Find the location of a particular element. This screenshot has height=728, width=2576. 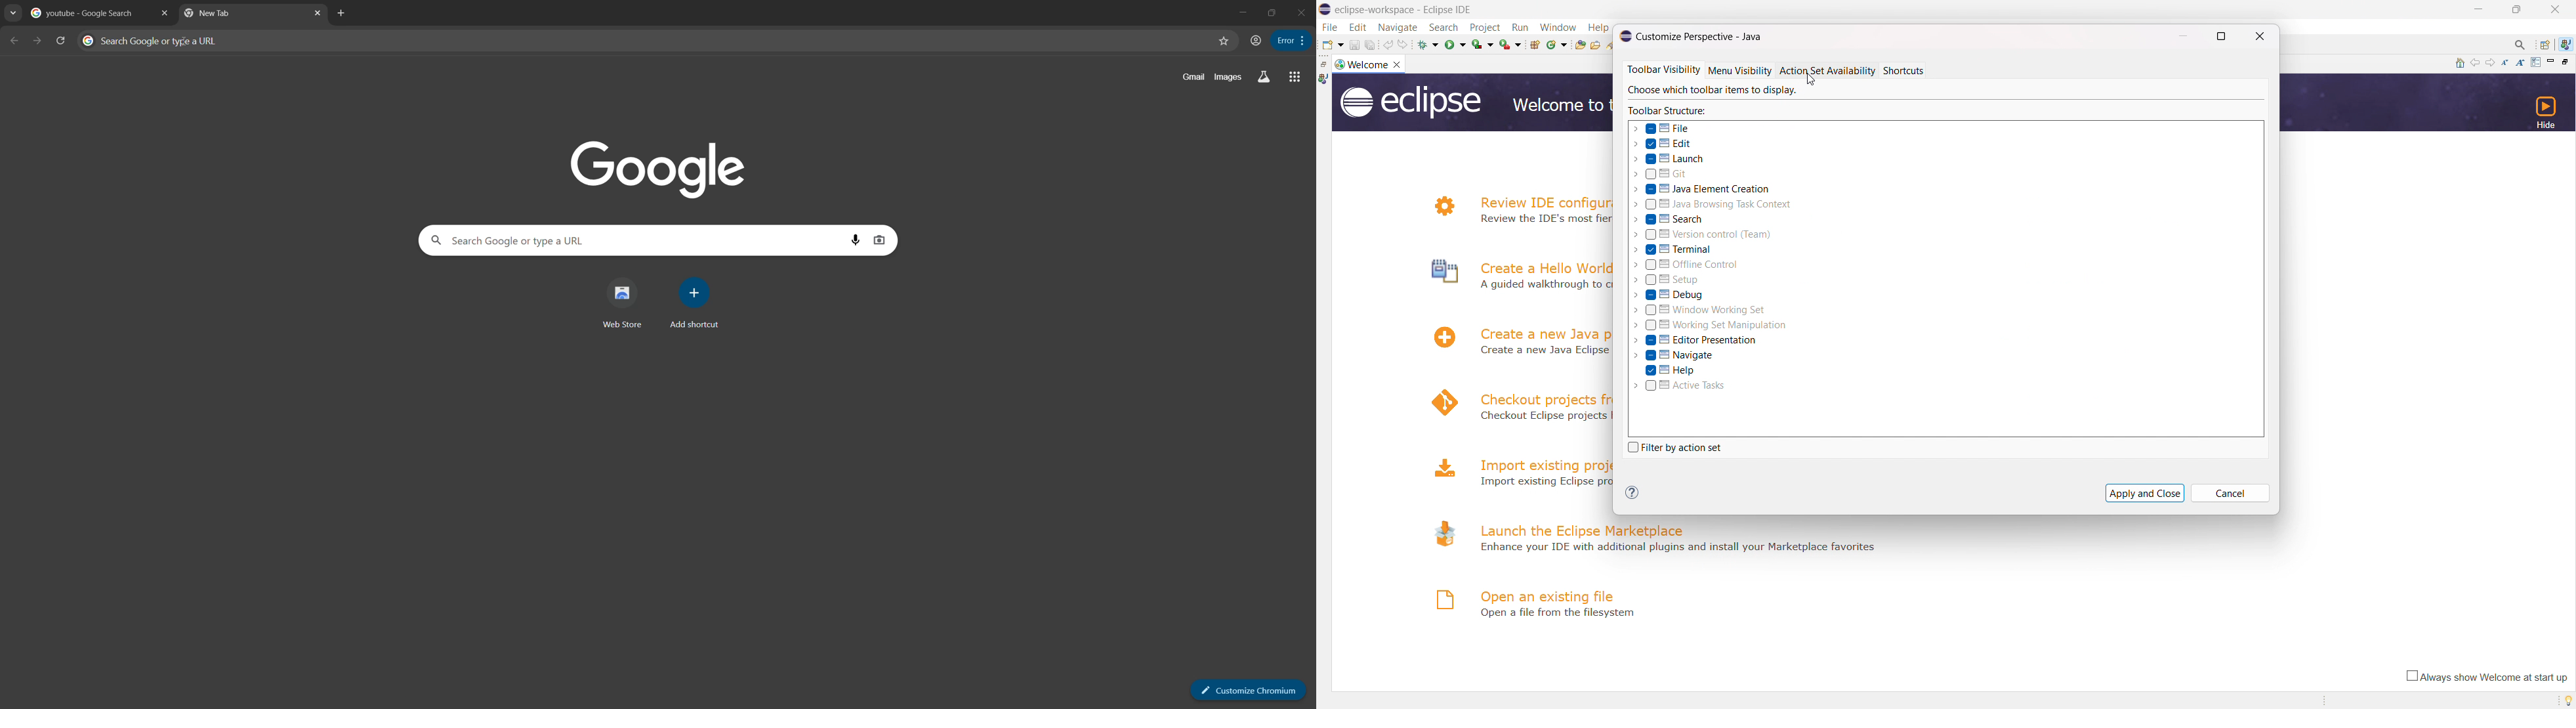

- Enhance your IDE with additional plugins and install your Marketplace favorites is located at coordinates (1681, 548).